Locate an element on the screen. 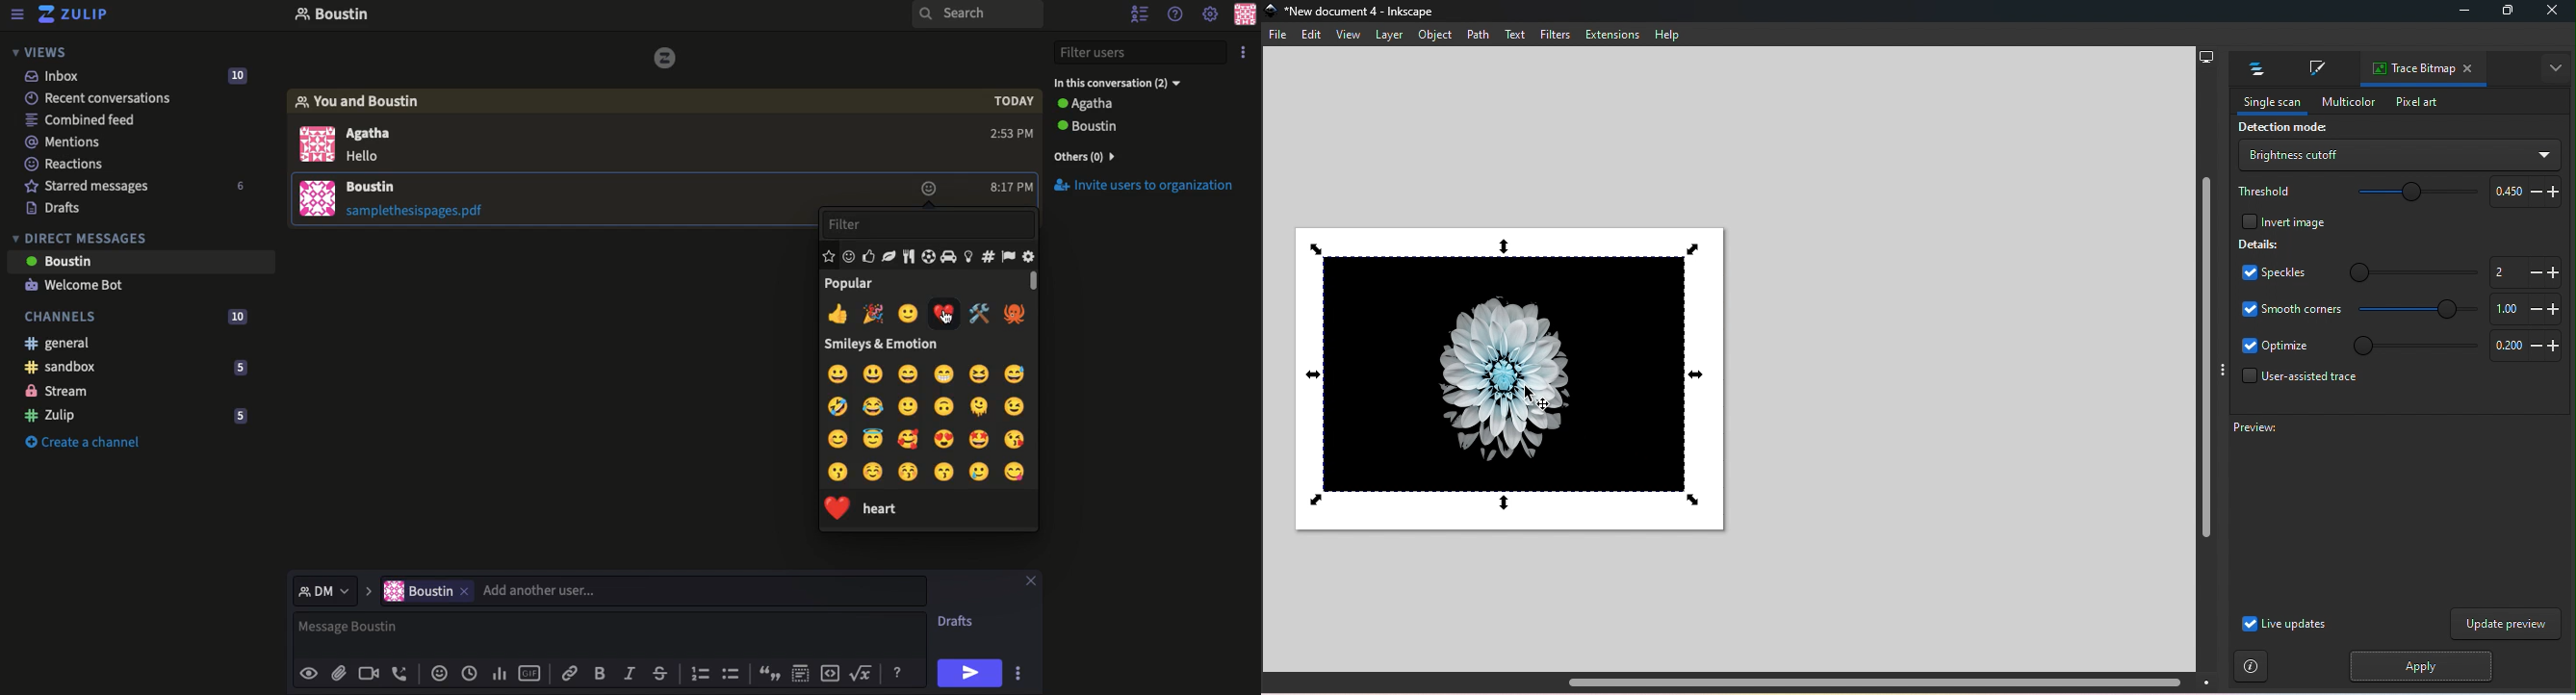 Image resolution: width=2576 pixels, height=700 pixels. upside down is located at coordinates (941, 407).